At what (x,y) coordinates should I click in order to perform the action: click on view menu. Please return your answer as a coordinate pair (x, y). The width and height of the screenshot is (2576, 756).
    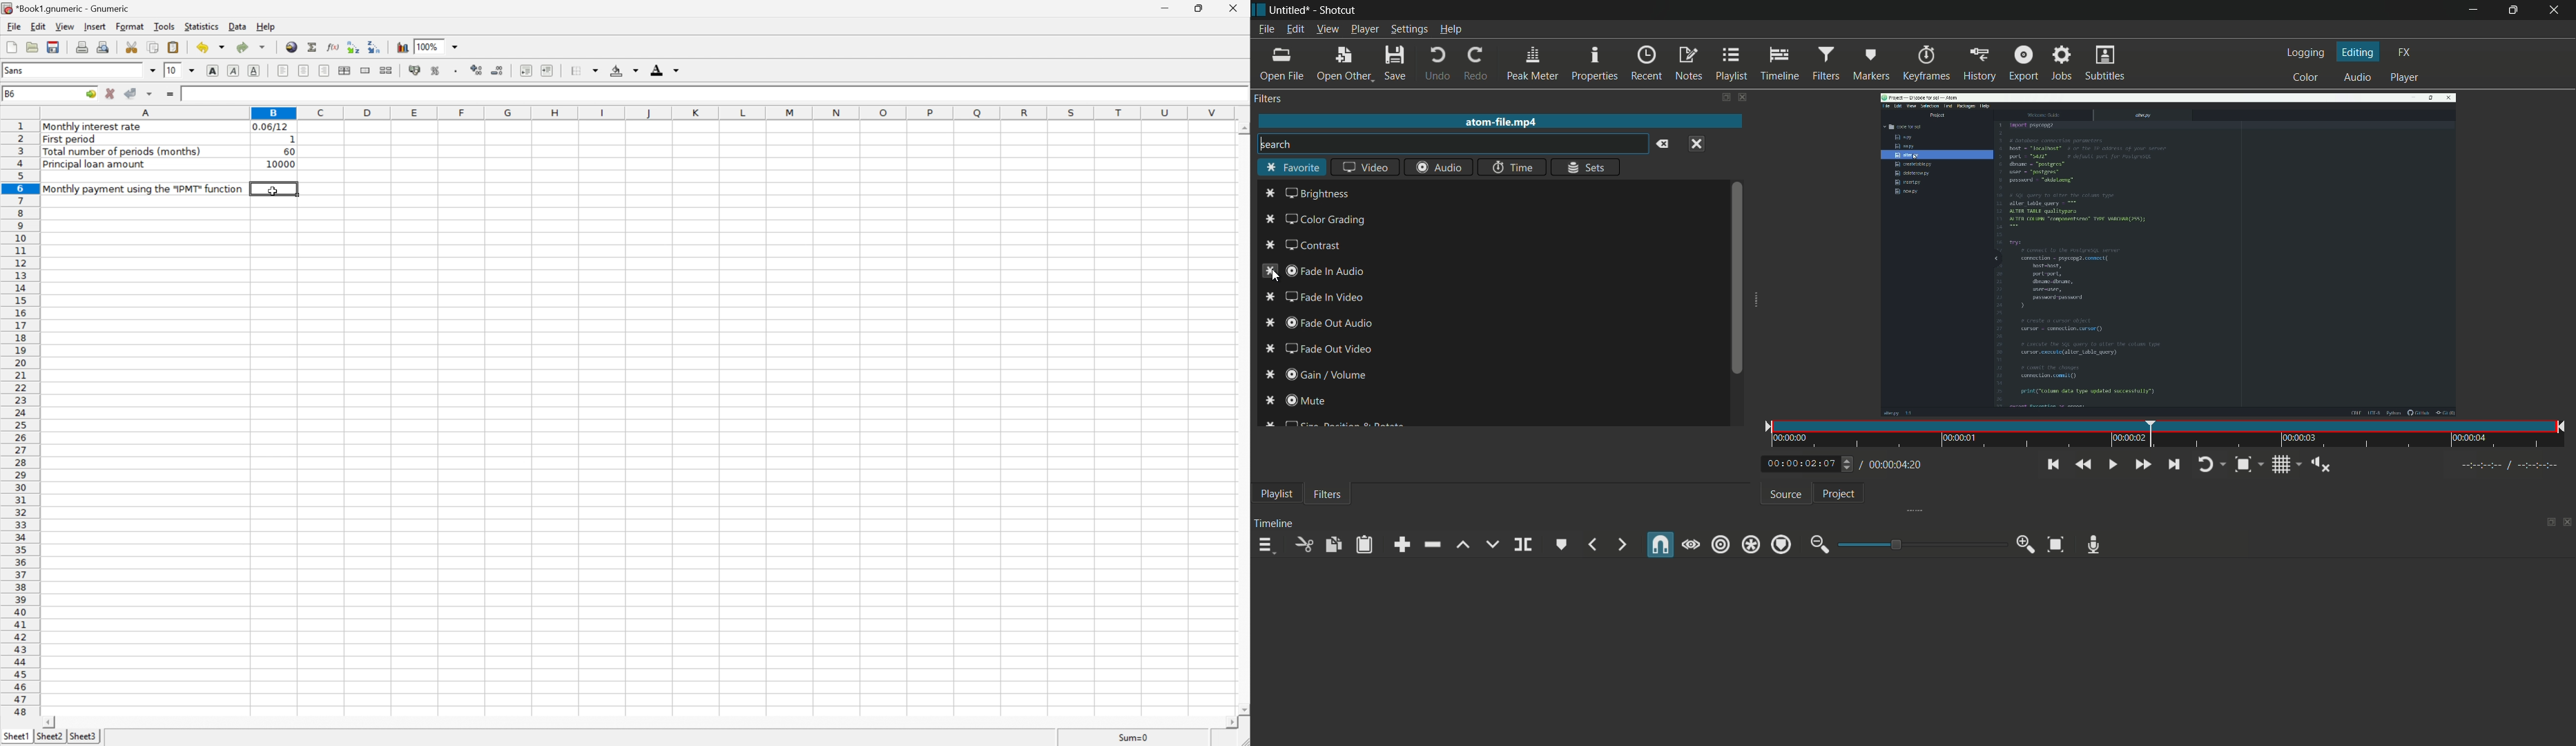
    Looking at the image, I should click on (1328, 29).